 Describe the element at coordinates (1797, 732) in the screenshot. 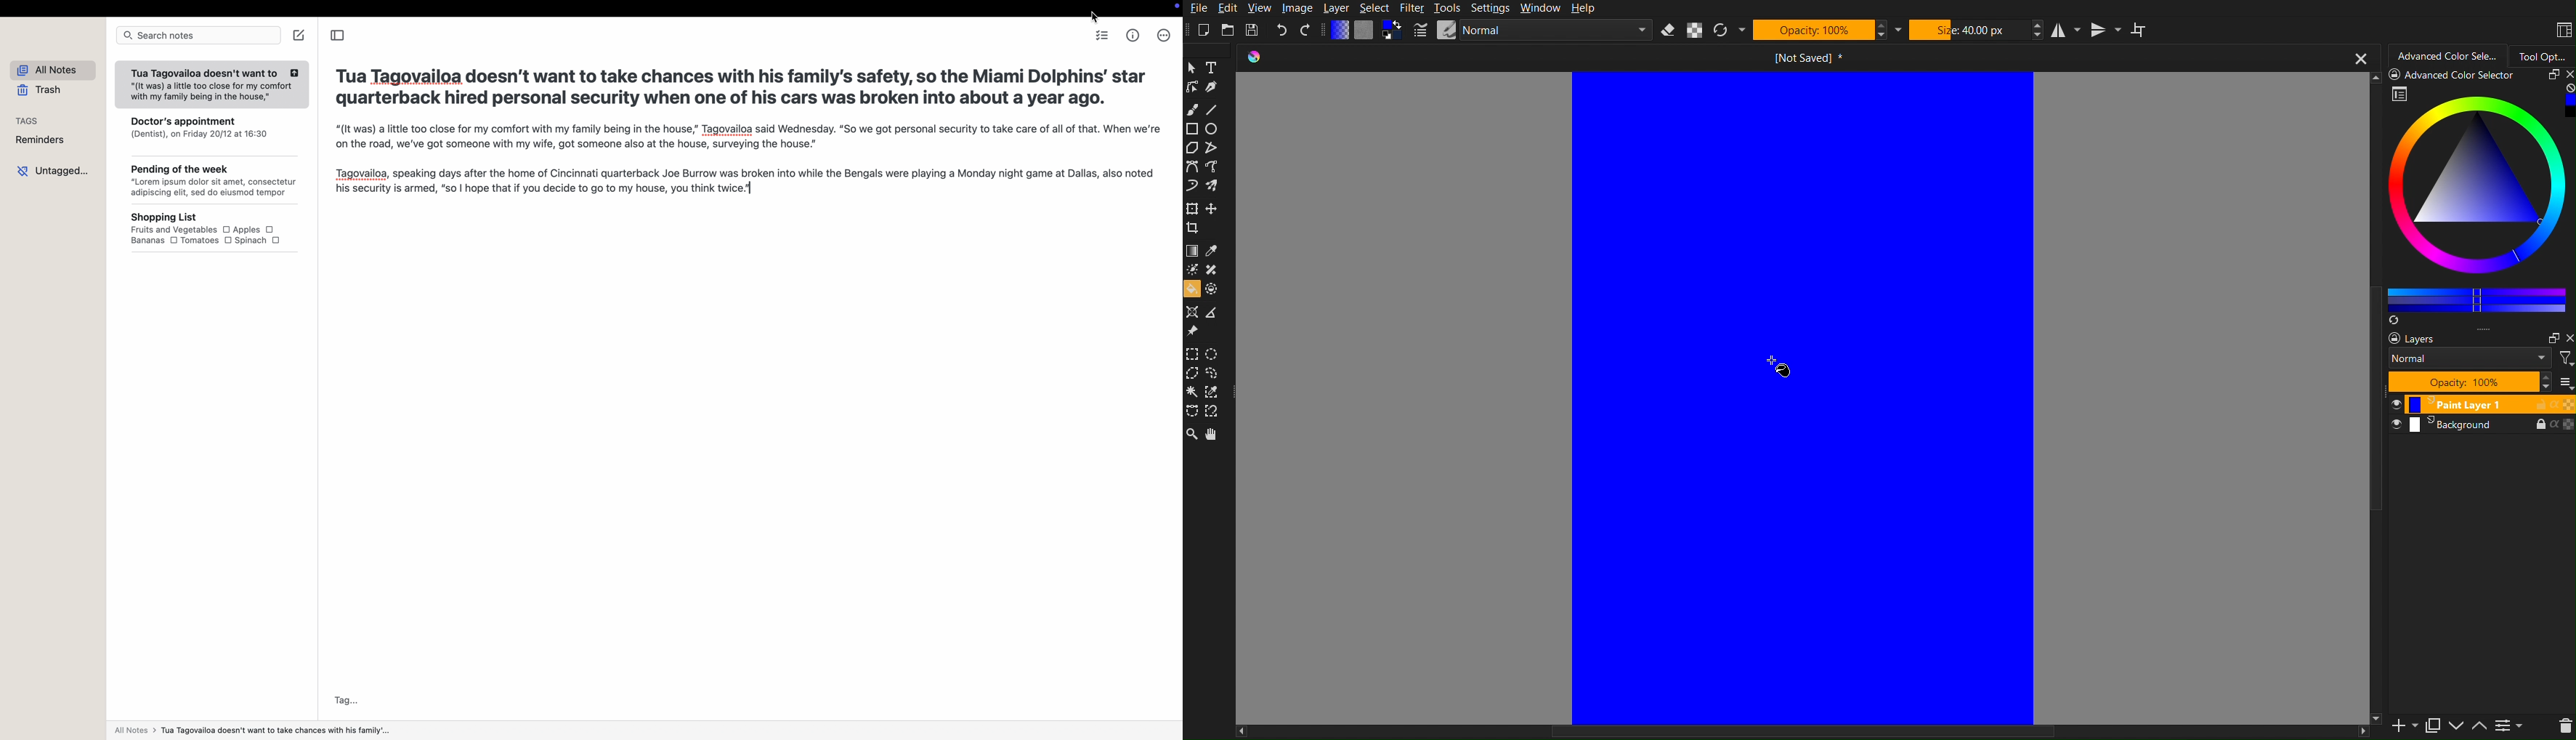

I see `` at that location.